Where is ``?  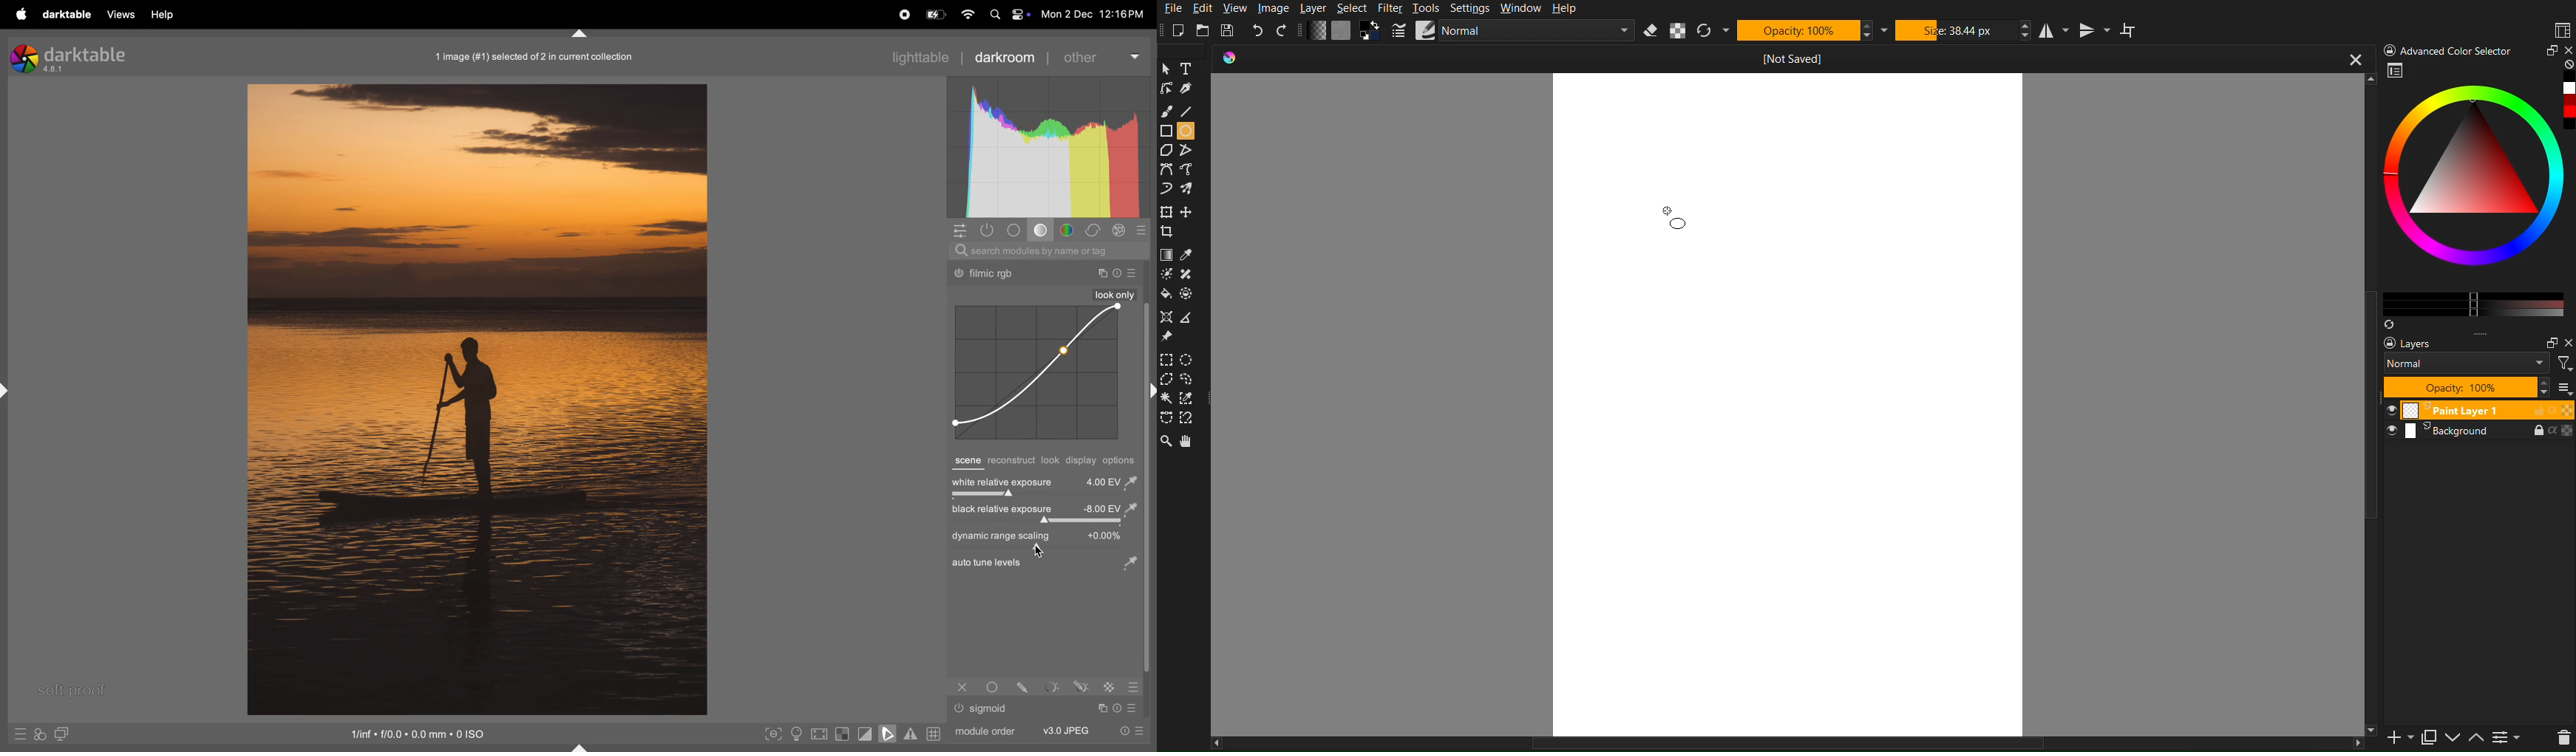
 is located at coordinates (995, 687).